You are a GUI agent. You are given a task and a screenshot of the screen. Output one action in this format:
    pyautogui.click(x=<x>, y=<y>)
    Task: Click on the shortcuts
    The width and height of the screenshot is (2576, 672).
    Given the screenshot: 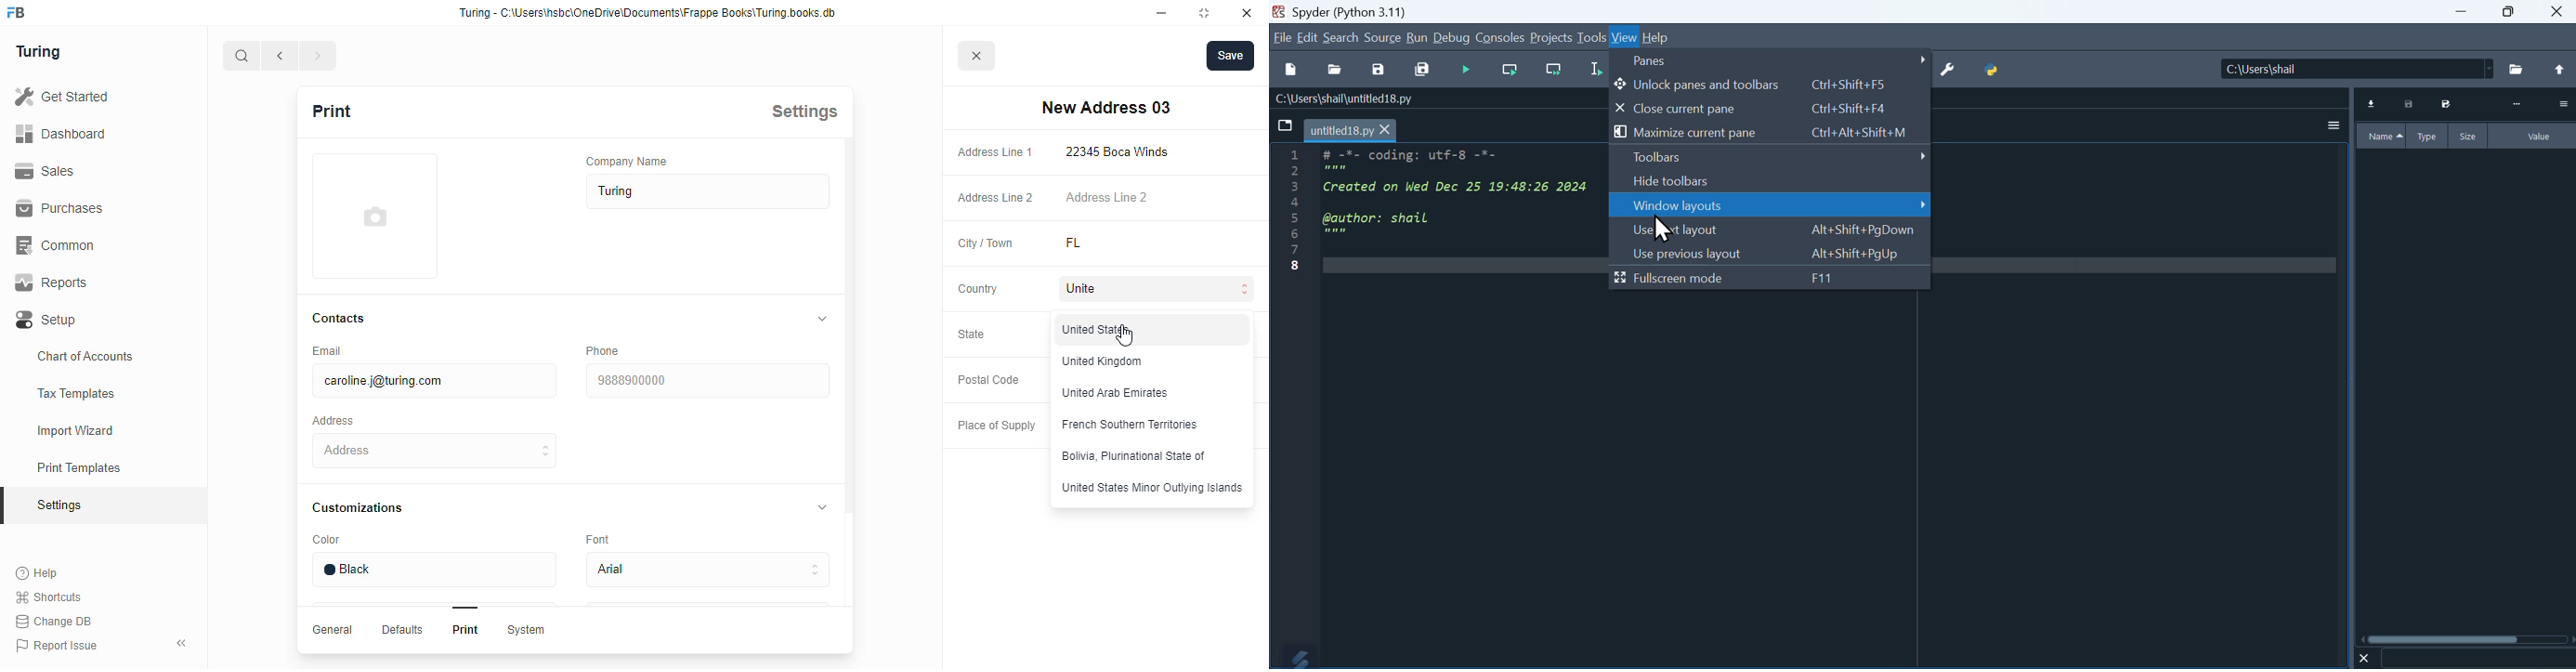 What is the action you would take?
    pyautogui.click(x=48, y=597)
    